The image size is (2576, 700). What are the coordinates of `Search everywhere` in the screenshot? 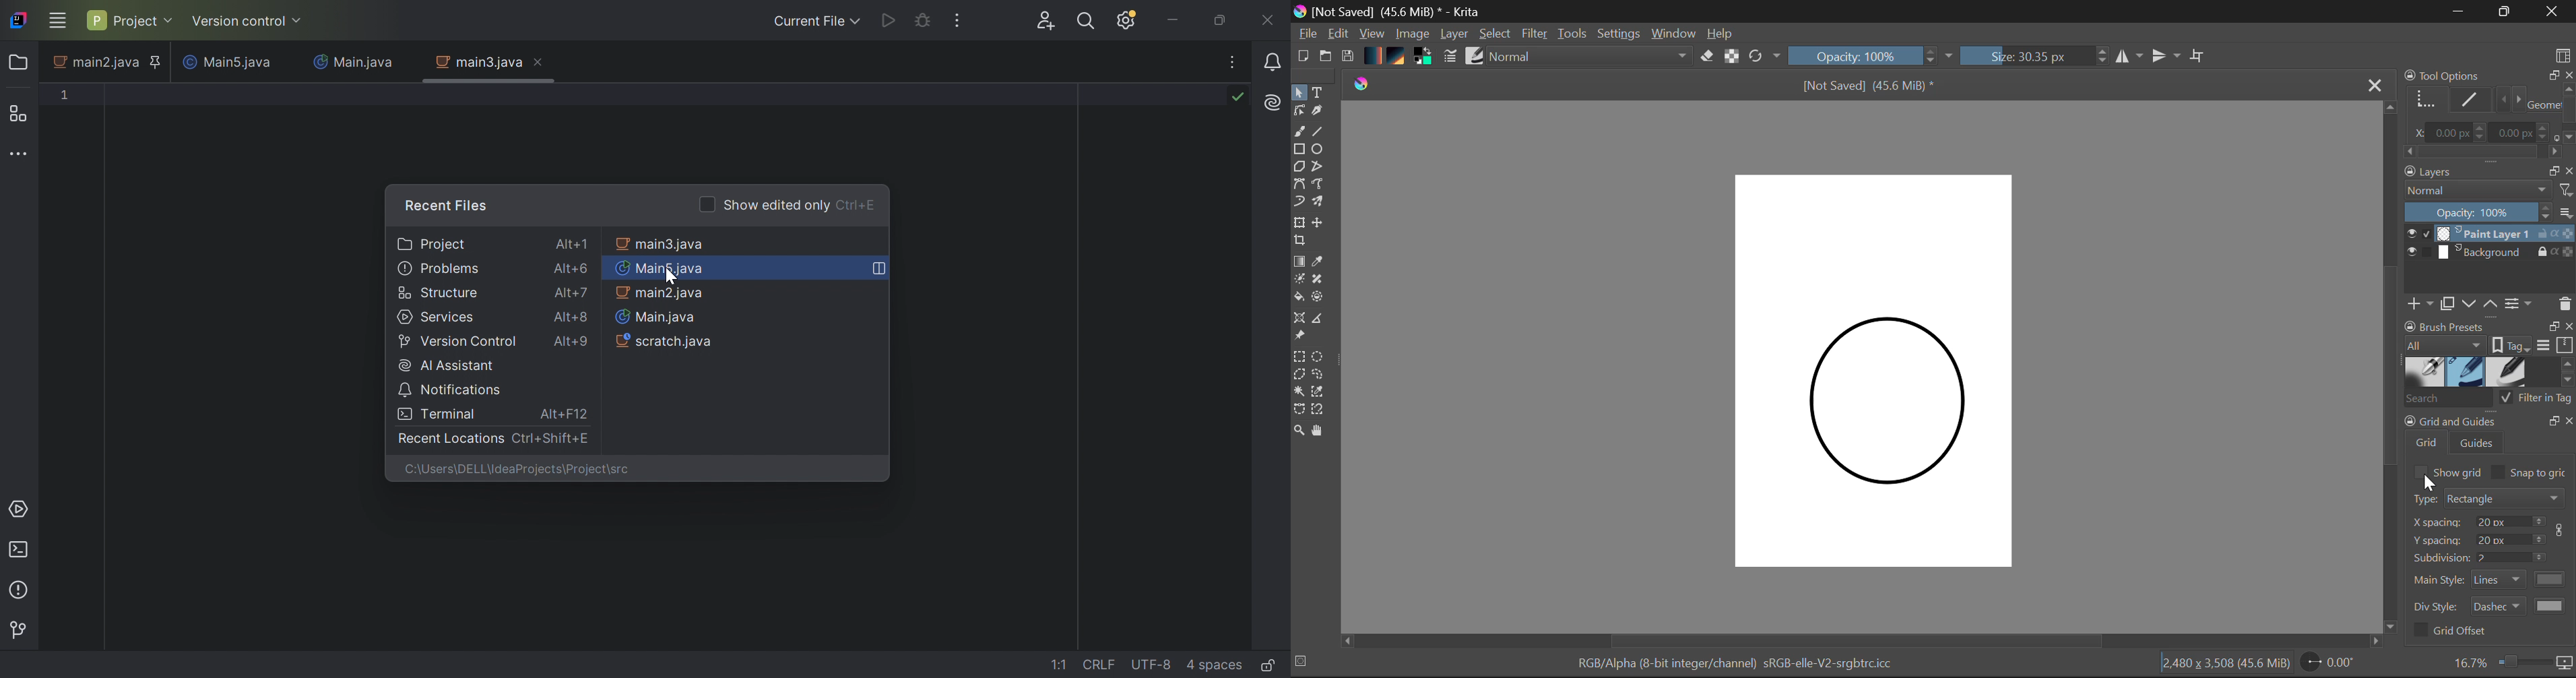 It's located at (1087, 21).